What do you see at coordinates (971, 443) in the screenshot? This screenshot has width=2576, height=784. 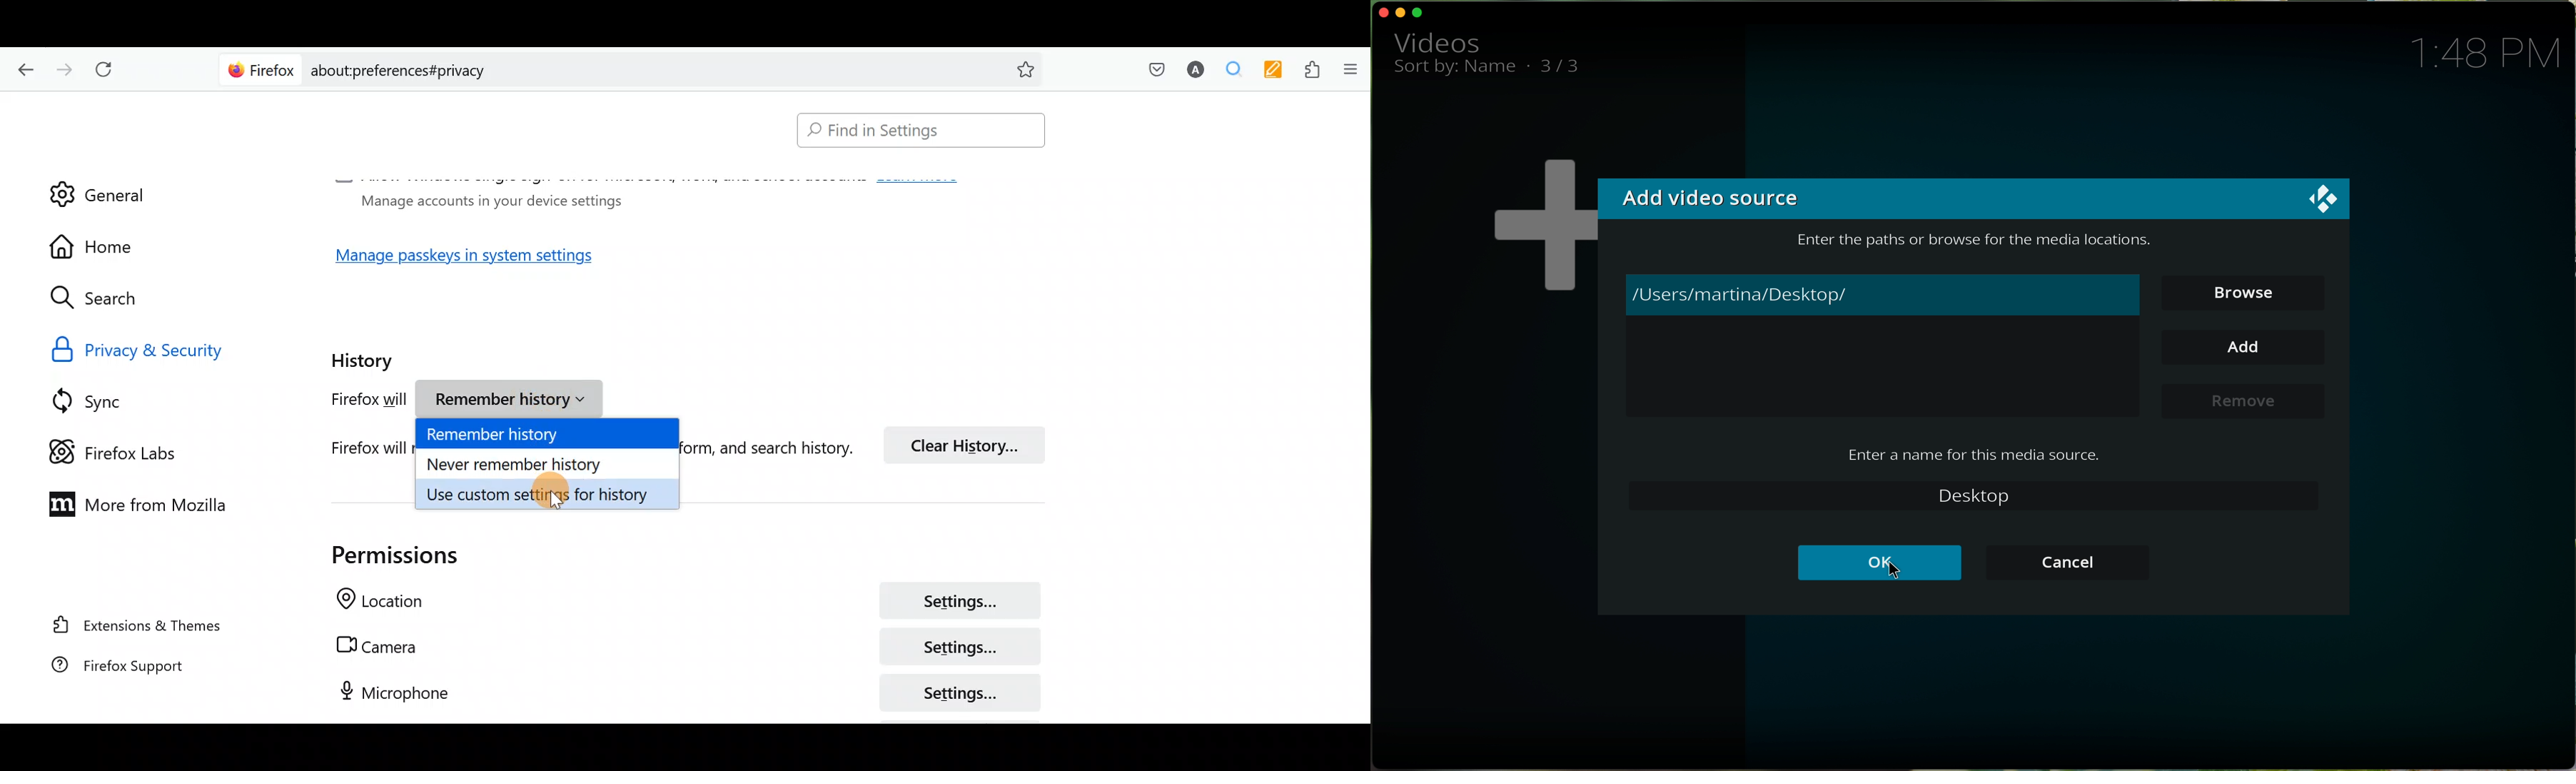 I see `Clear history` at bounding box center [971, 443].